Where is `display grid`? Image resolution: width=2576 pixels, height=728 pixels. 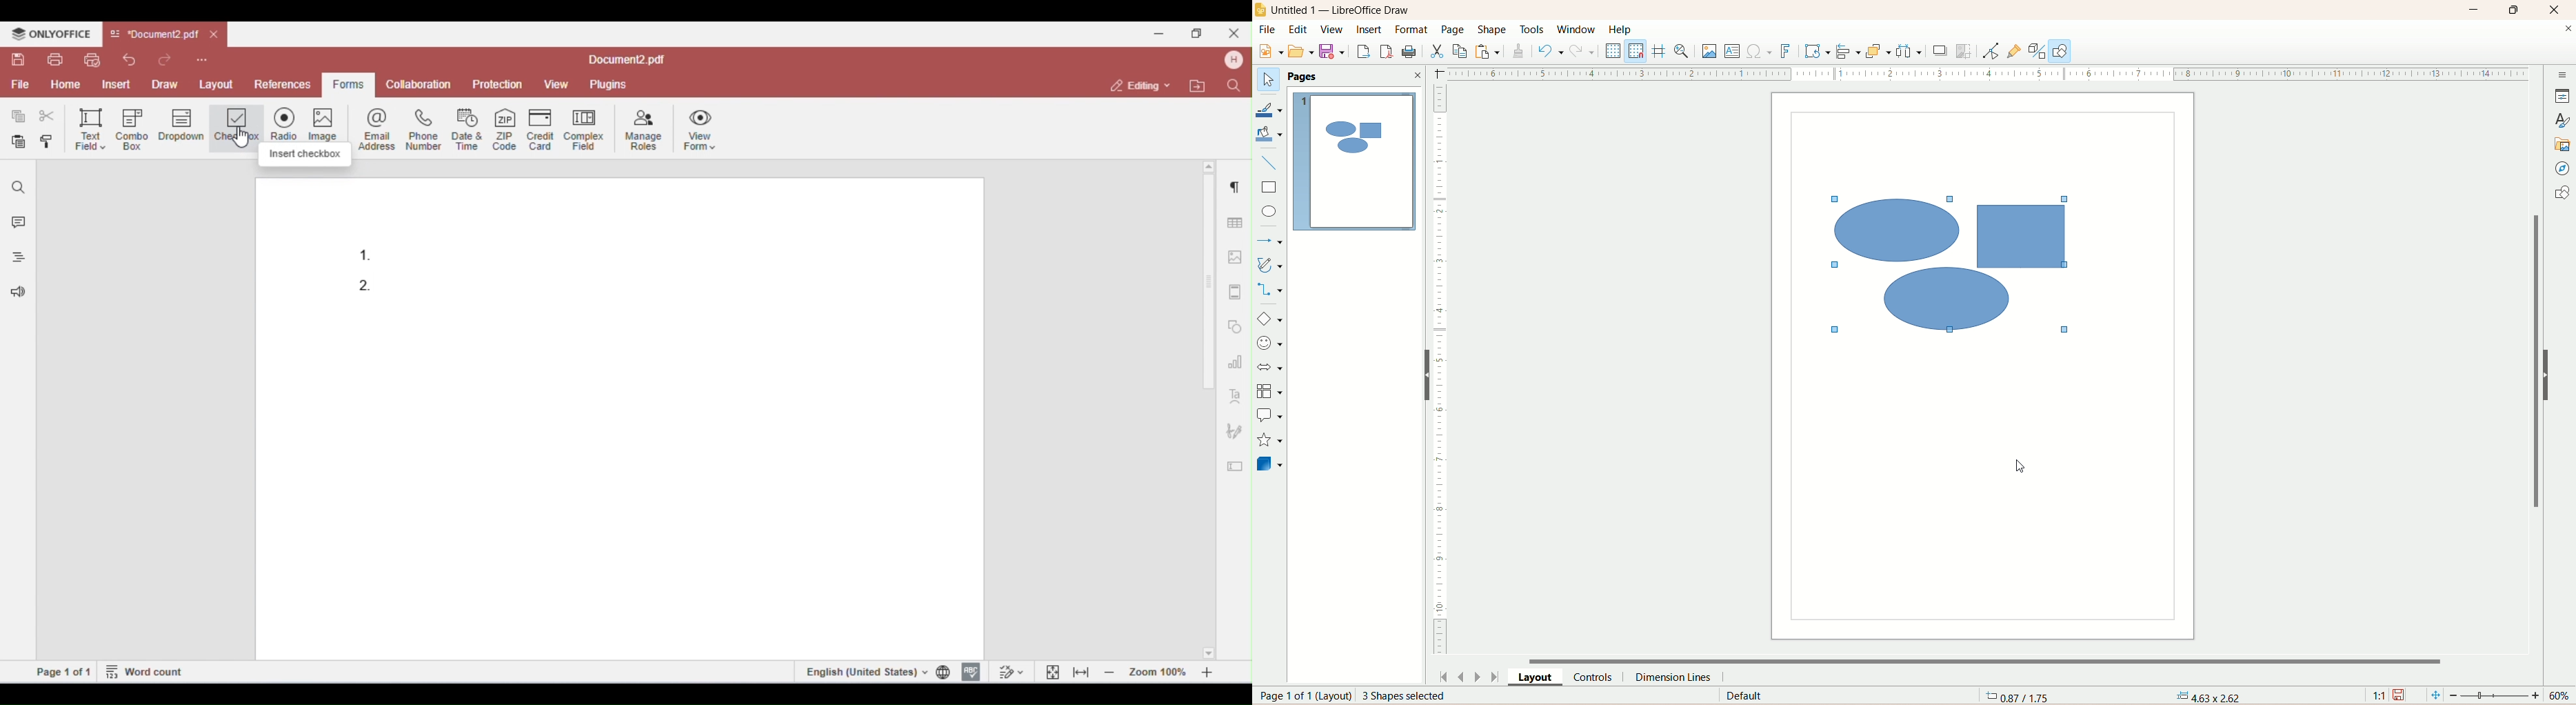 display grid is located at coordinates (1613, 51).